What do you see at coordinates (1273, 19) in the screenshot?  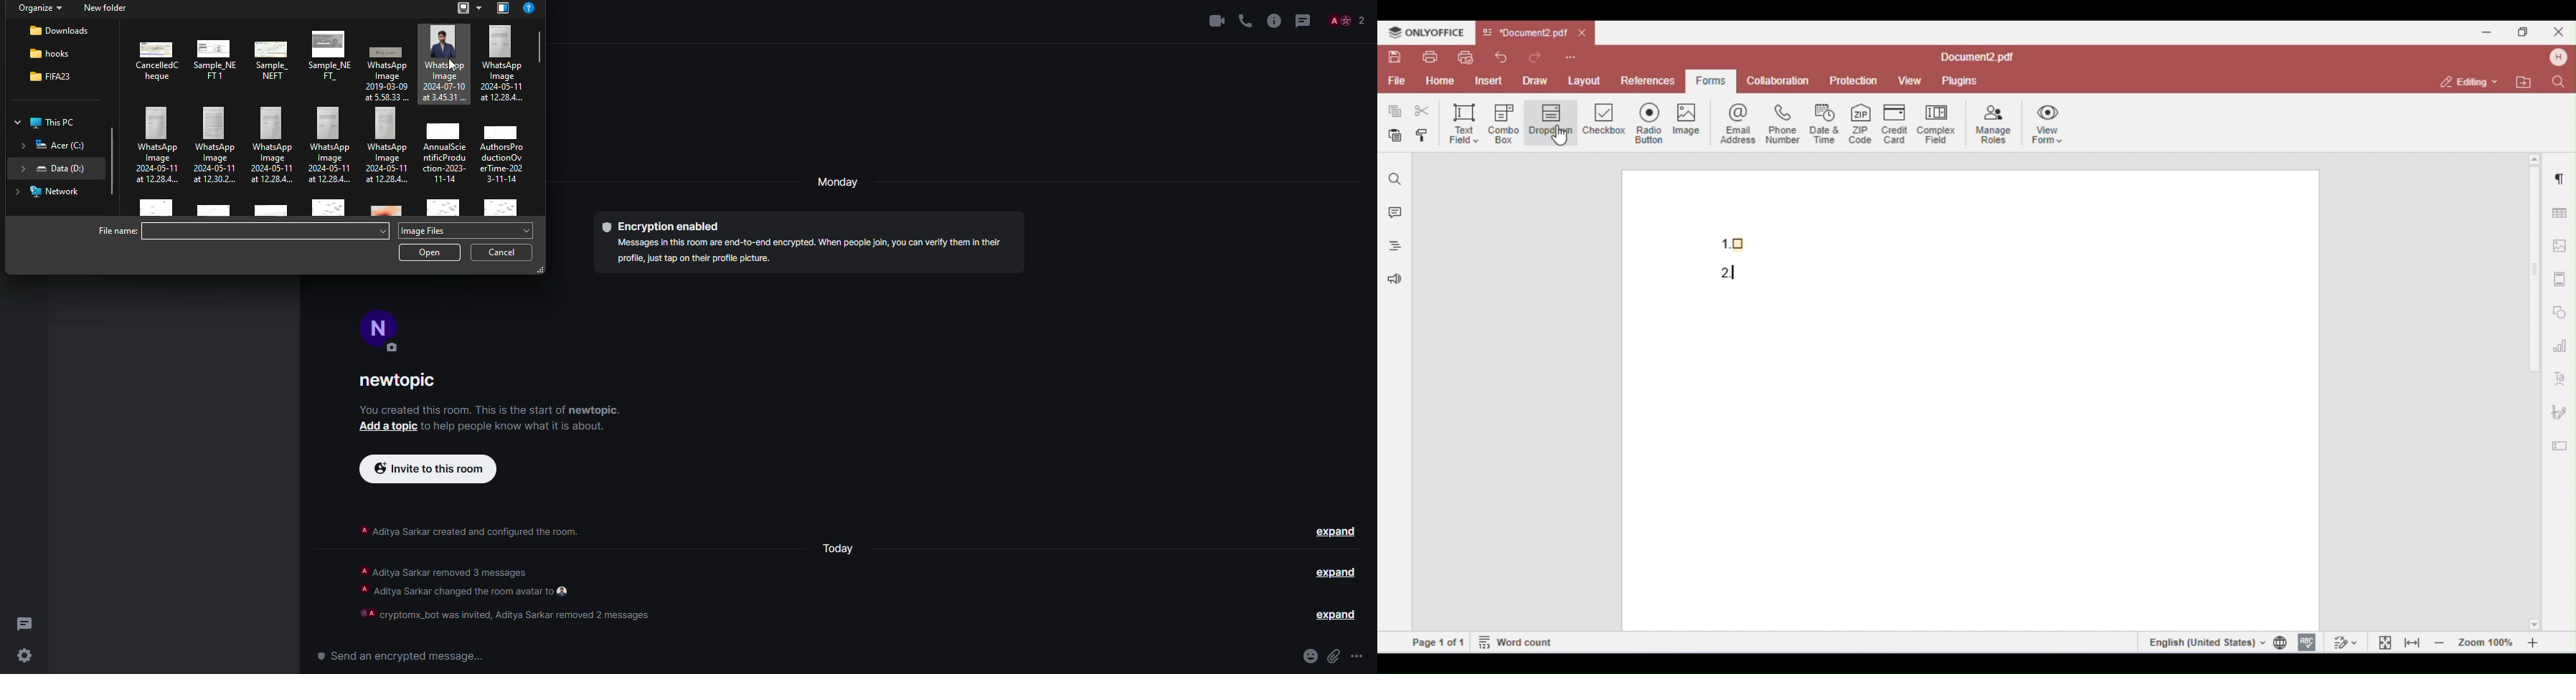 I see `info` at bounding box center [1273, 19].